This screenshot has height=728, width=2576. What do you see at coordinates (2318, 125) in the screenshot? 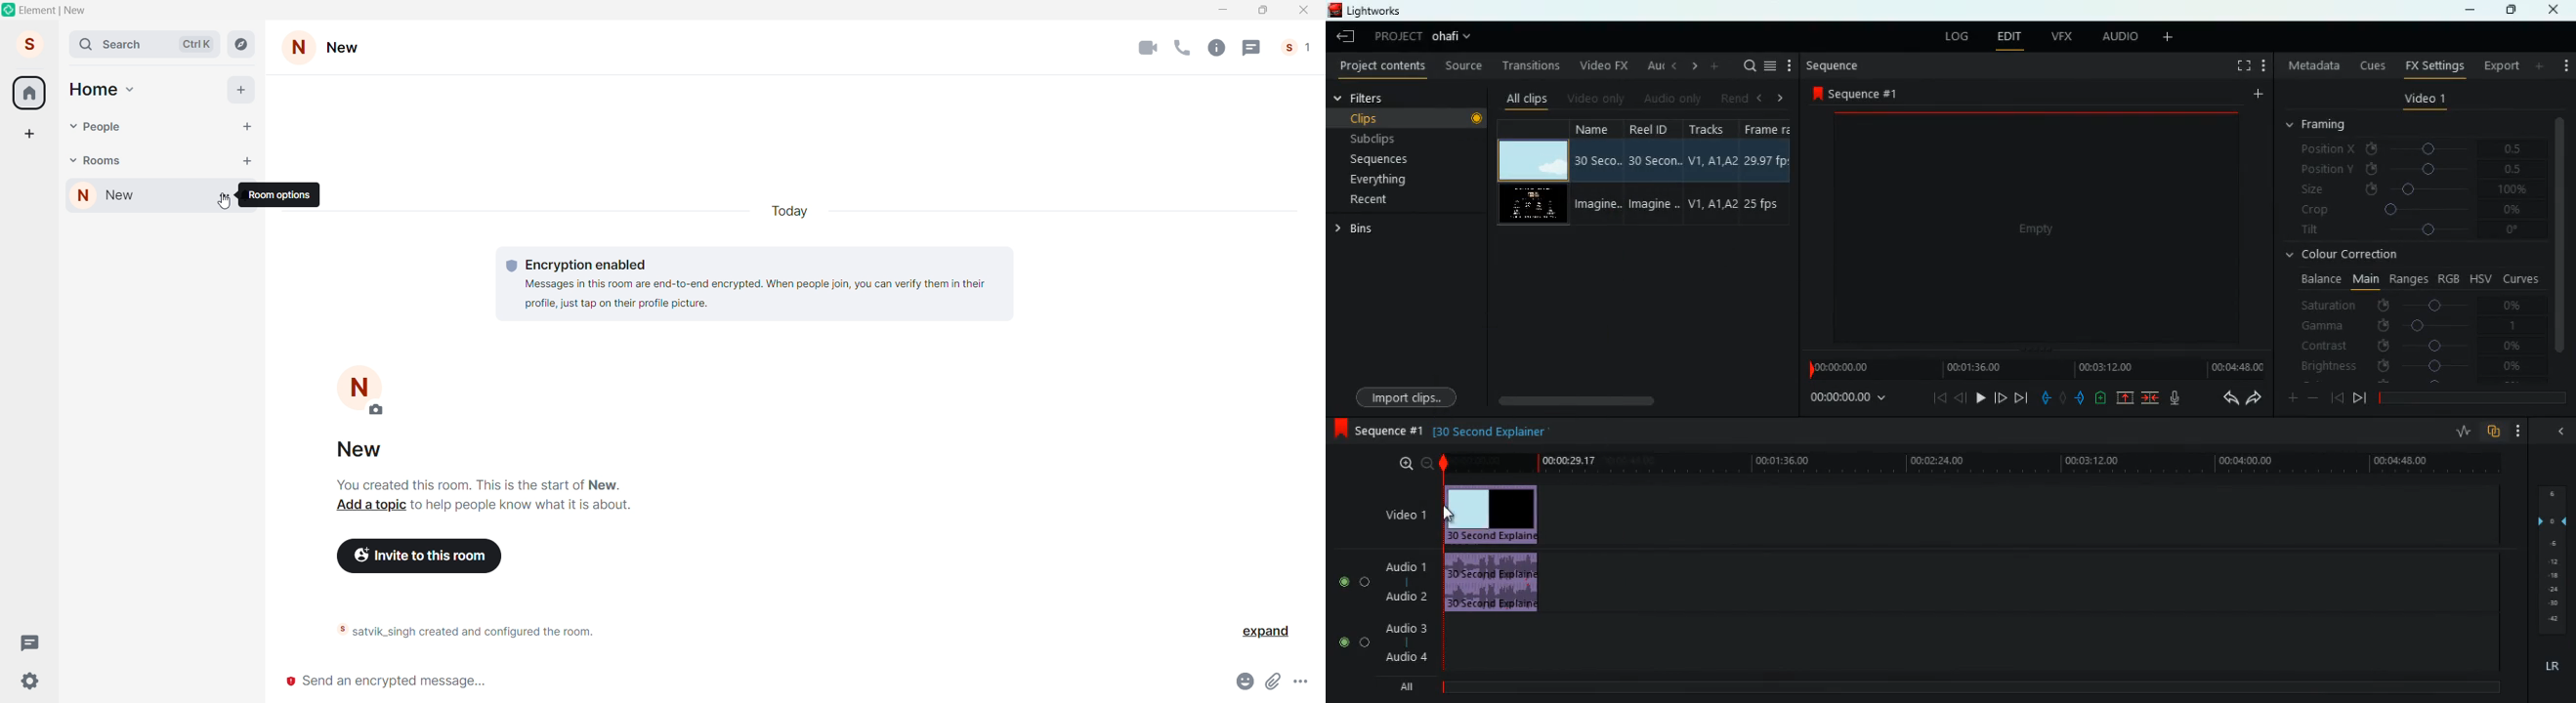
I see `framing` at bounding box center [2318, 125].